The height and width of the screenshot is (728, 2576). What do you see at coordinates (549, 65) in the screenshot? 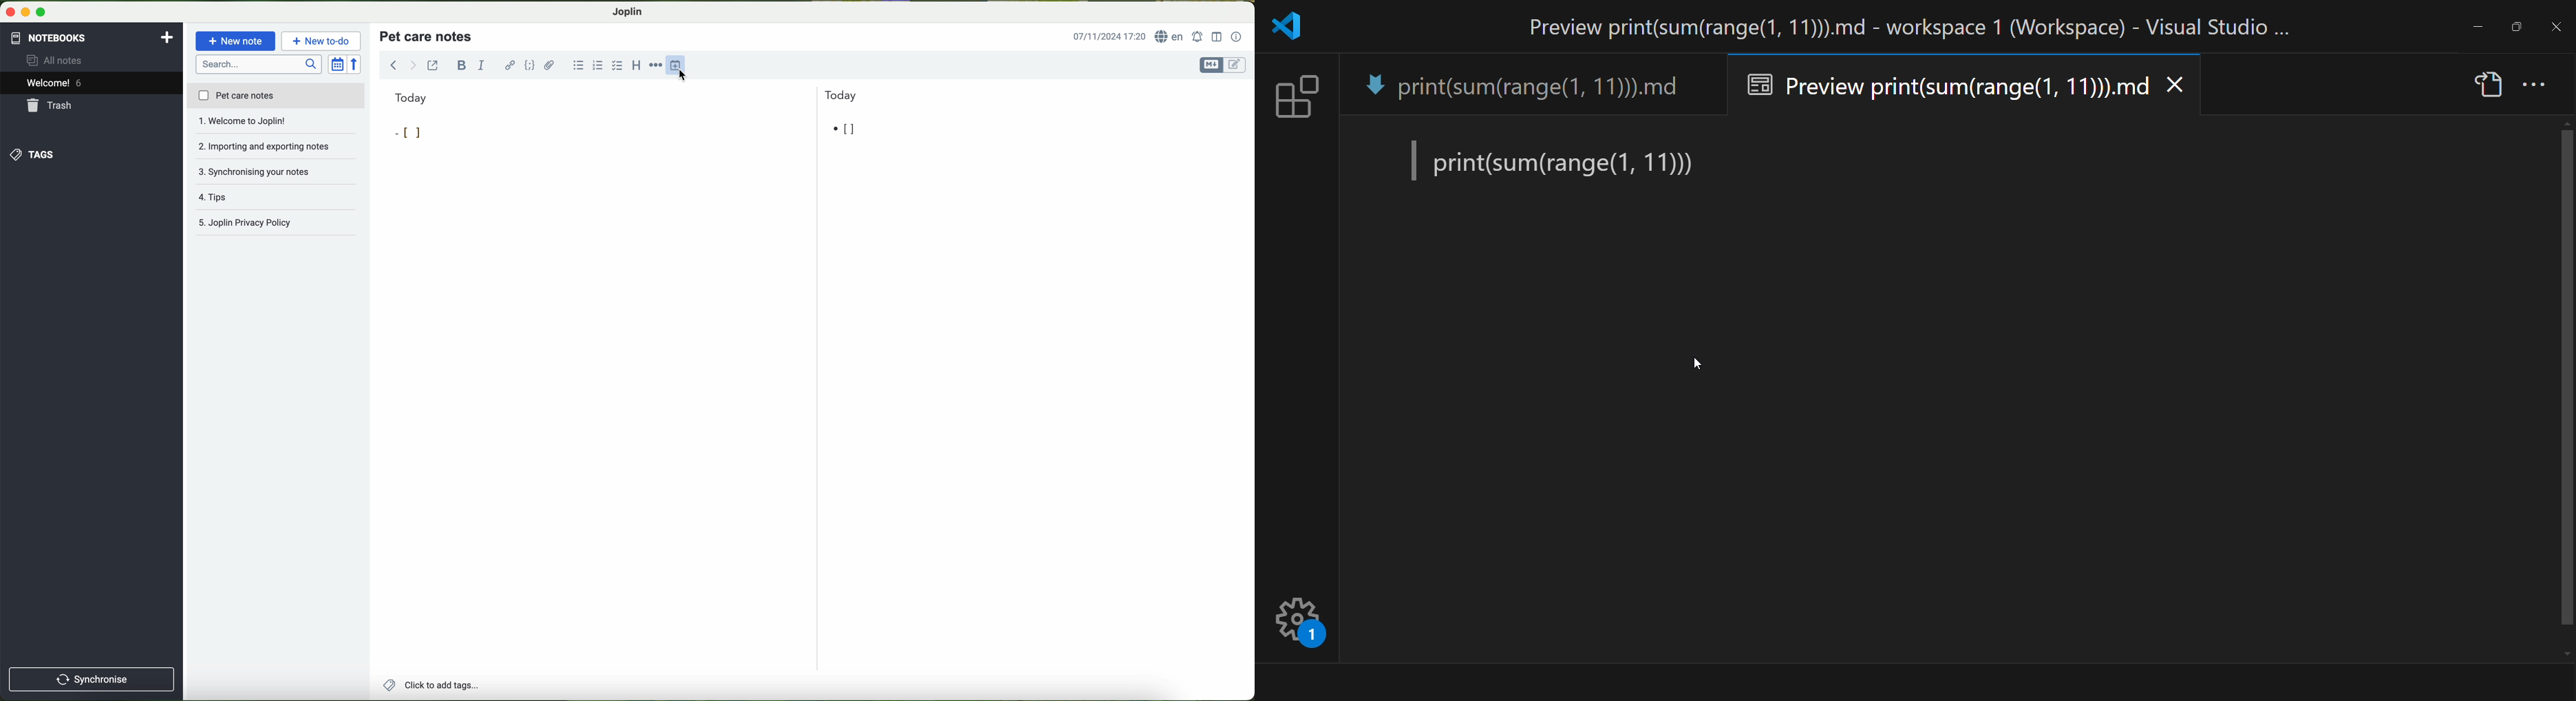
I see `attach file` at bounding box center [549, 65].